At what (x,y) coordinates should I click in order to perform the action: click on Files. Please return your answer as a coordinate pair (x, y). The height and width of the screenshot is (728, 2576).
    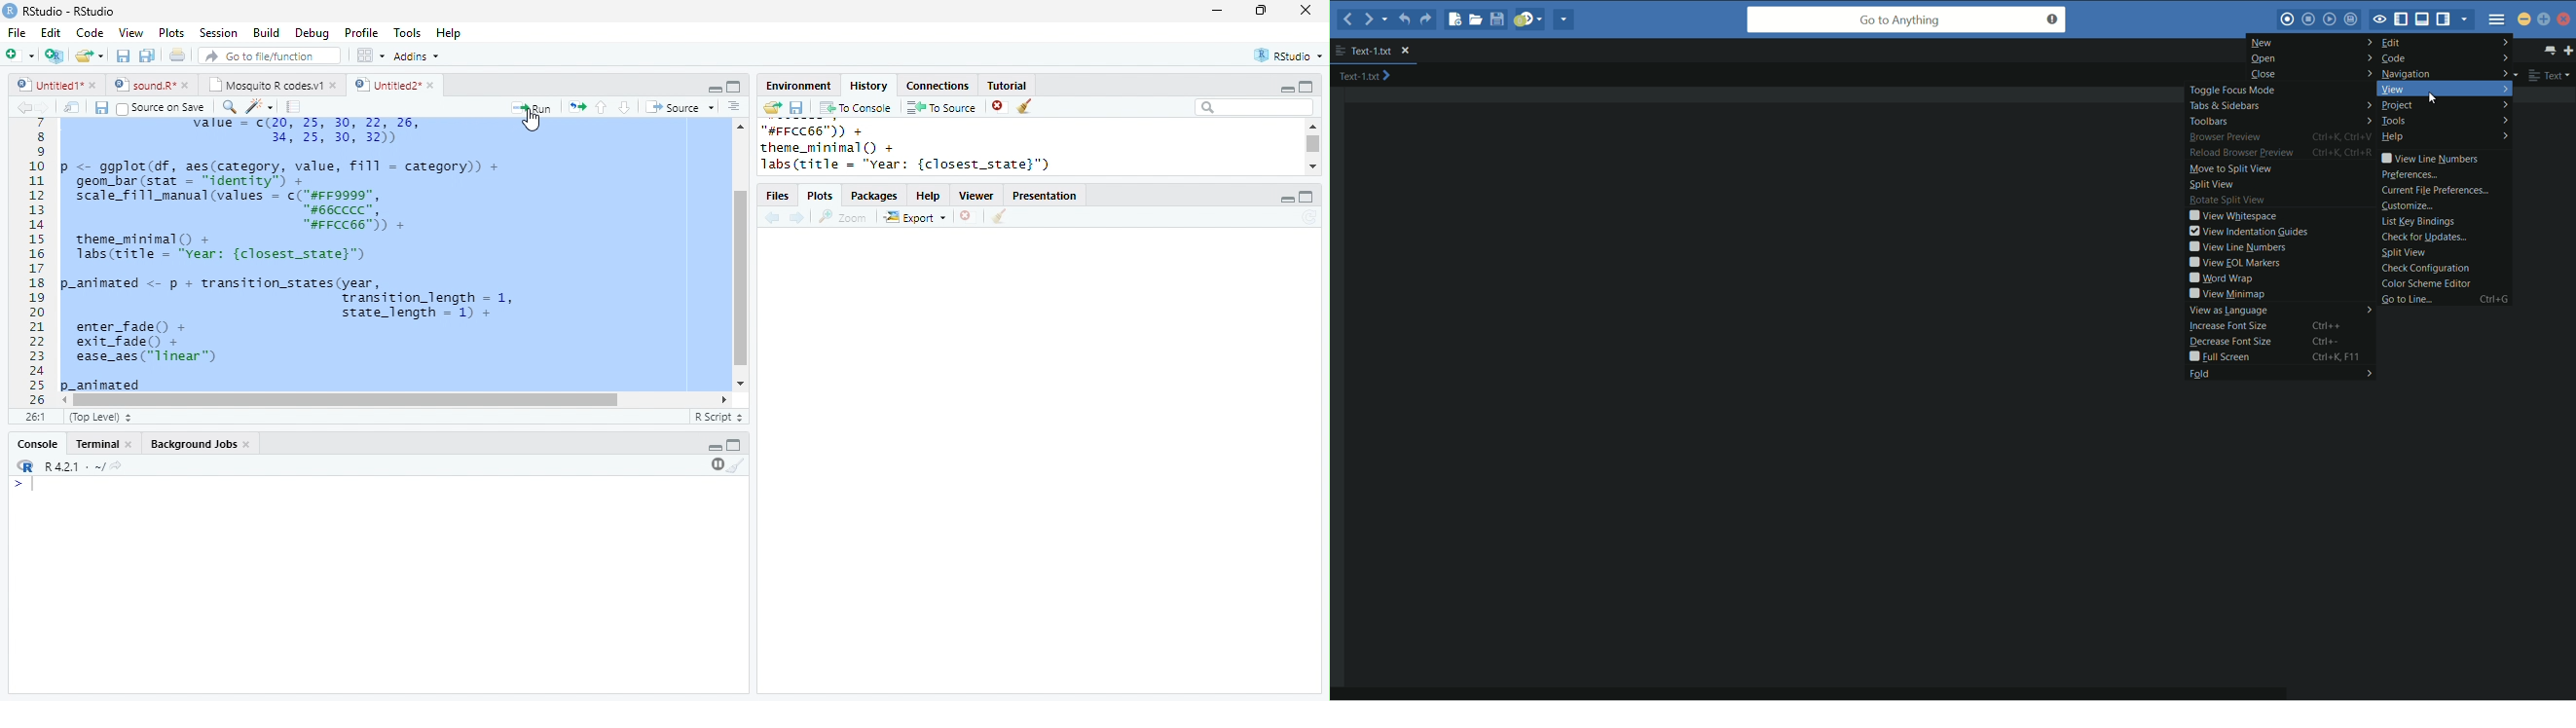
    Looking at the image, I should click on (777, 196).